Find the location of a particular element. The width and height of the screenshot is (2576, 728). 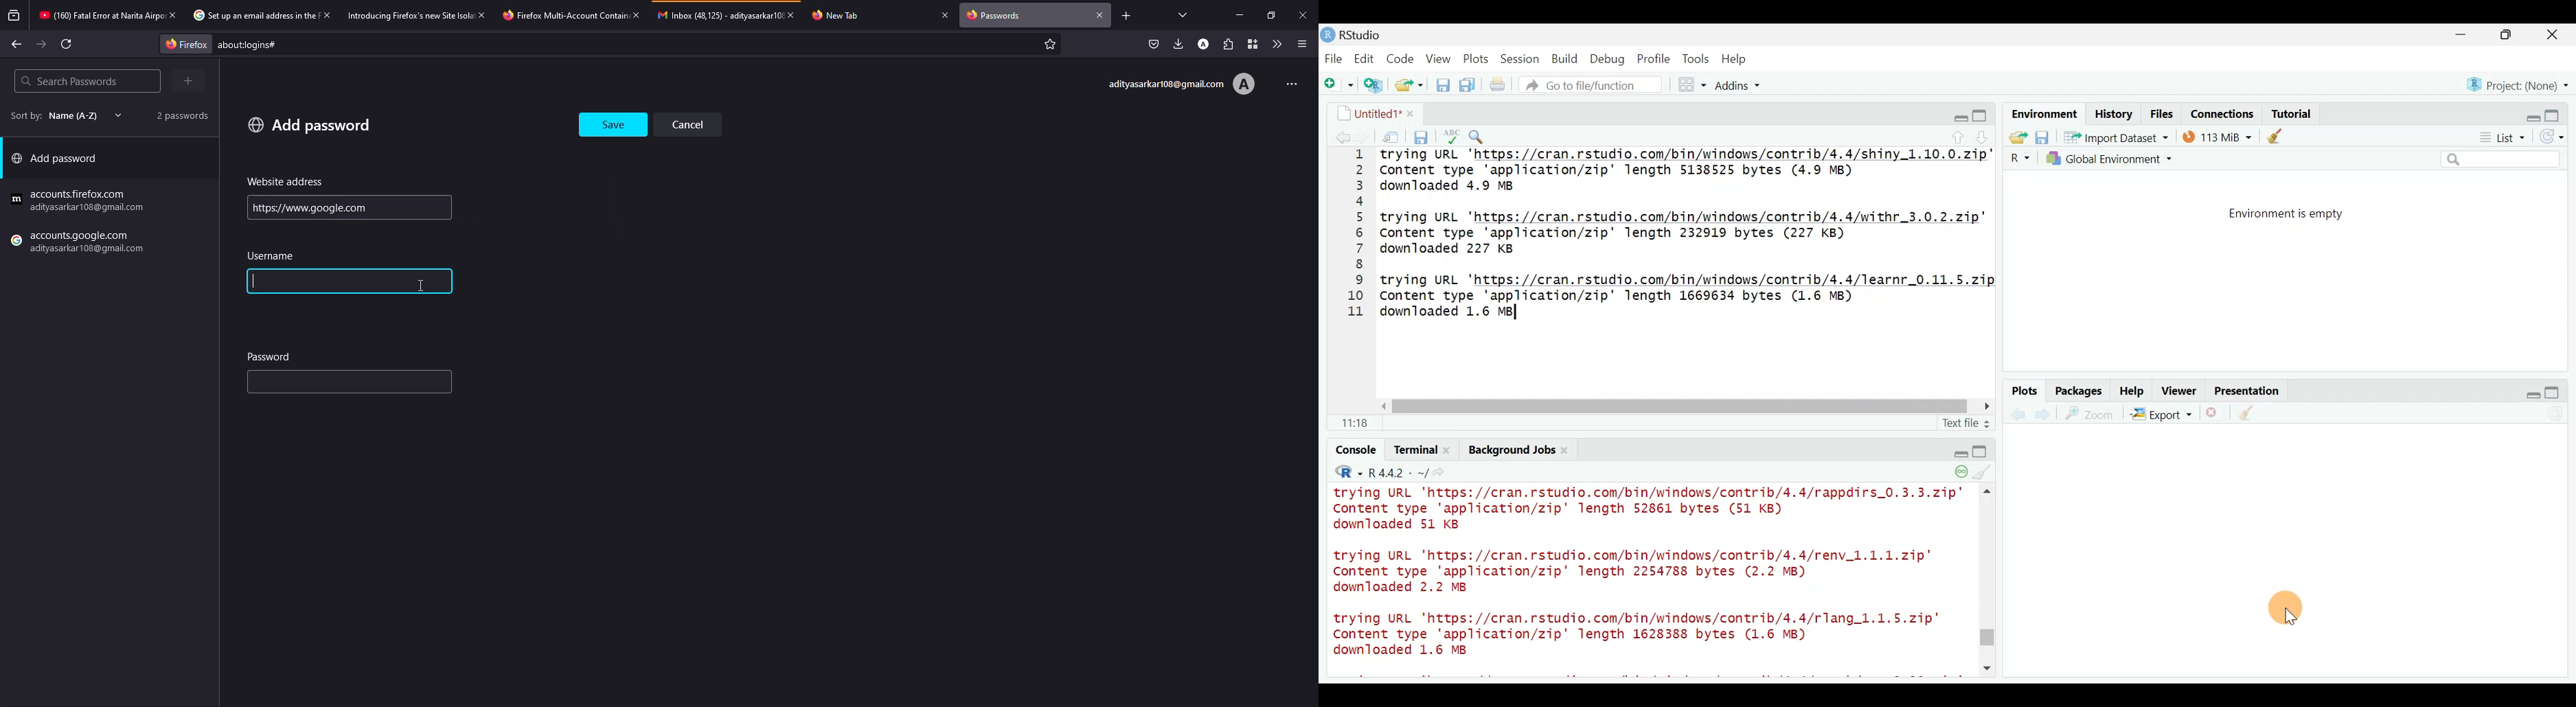

File is located at coordinates (1334, 58).